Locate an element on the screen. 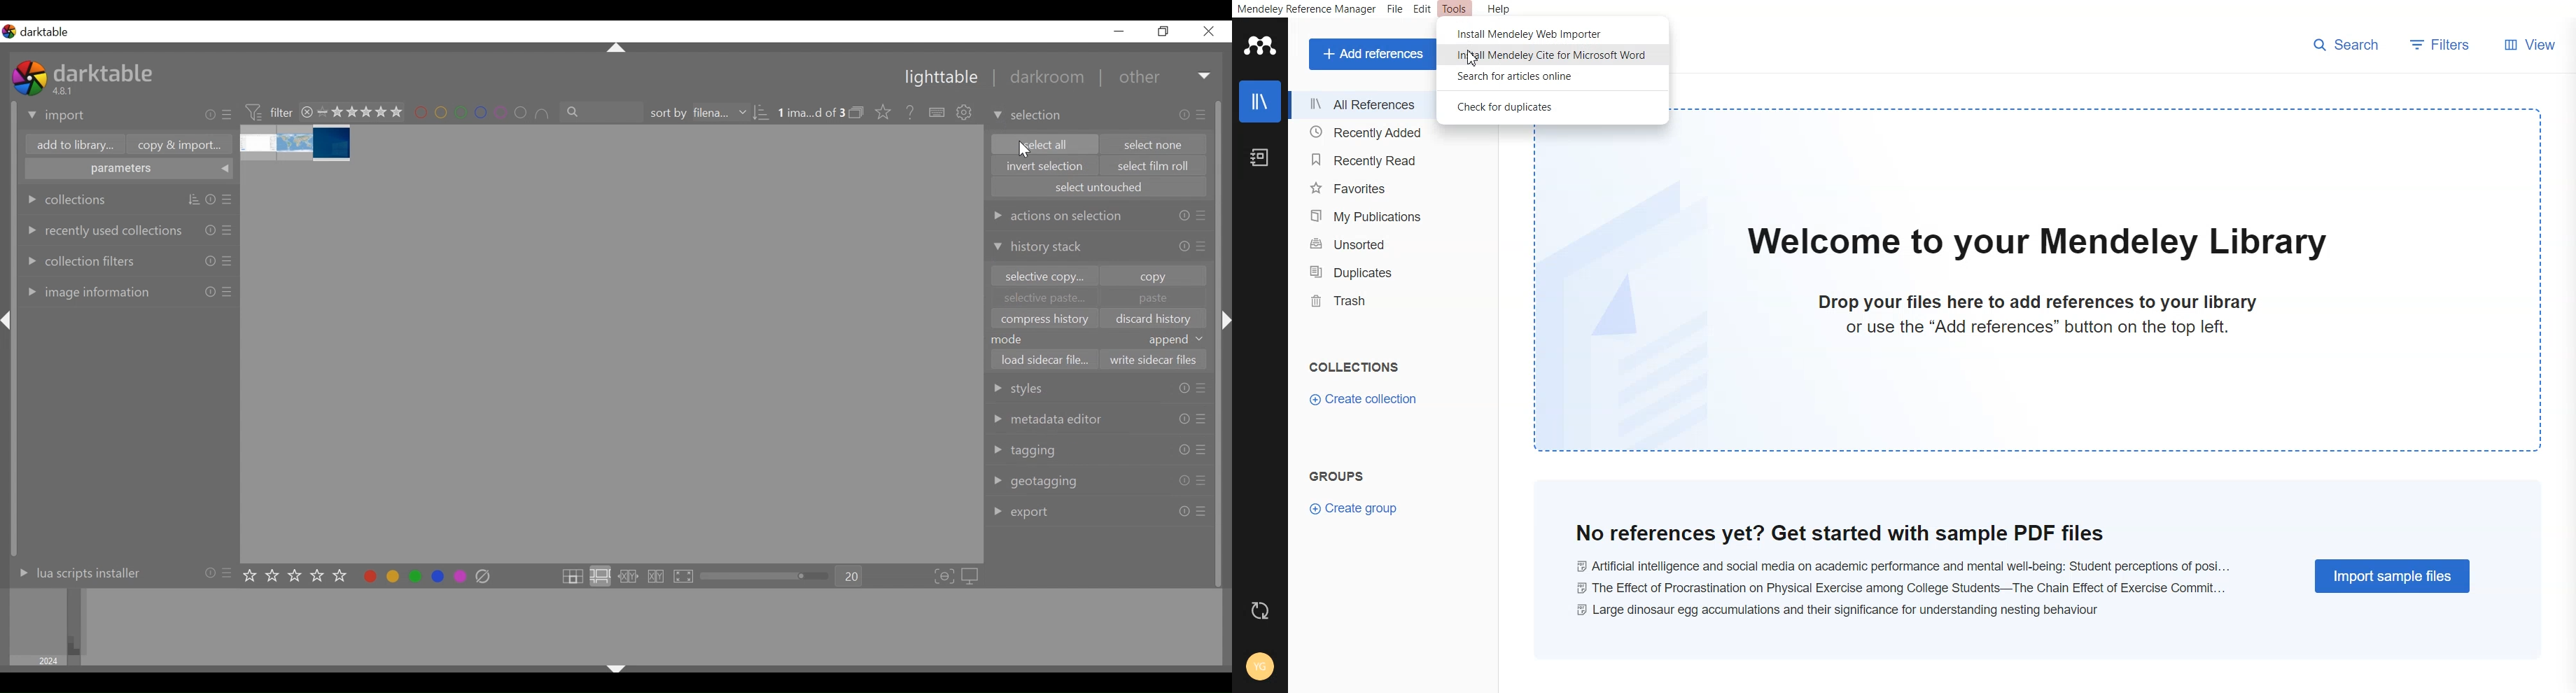  toggle focus-peaking mode is located at coordinates (945, 577).